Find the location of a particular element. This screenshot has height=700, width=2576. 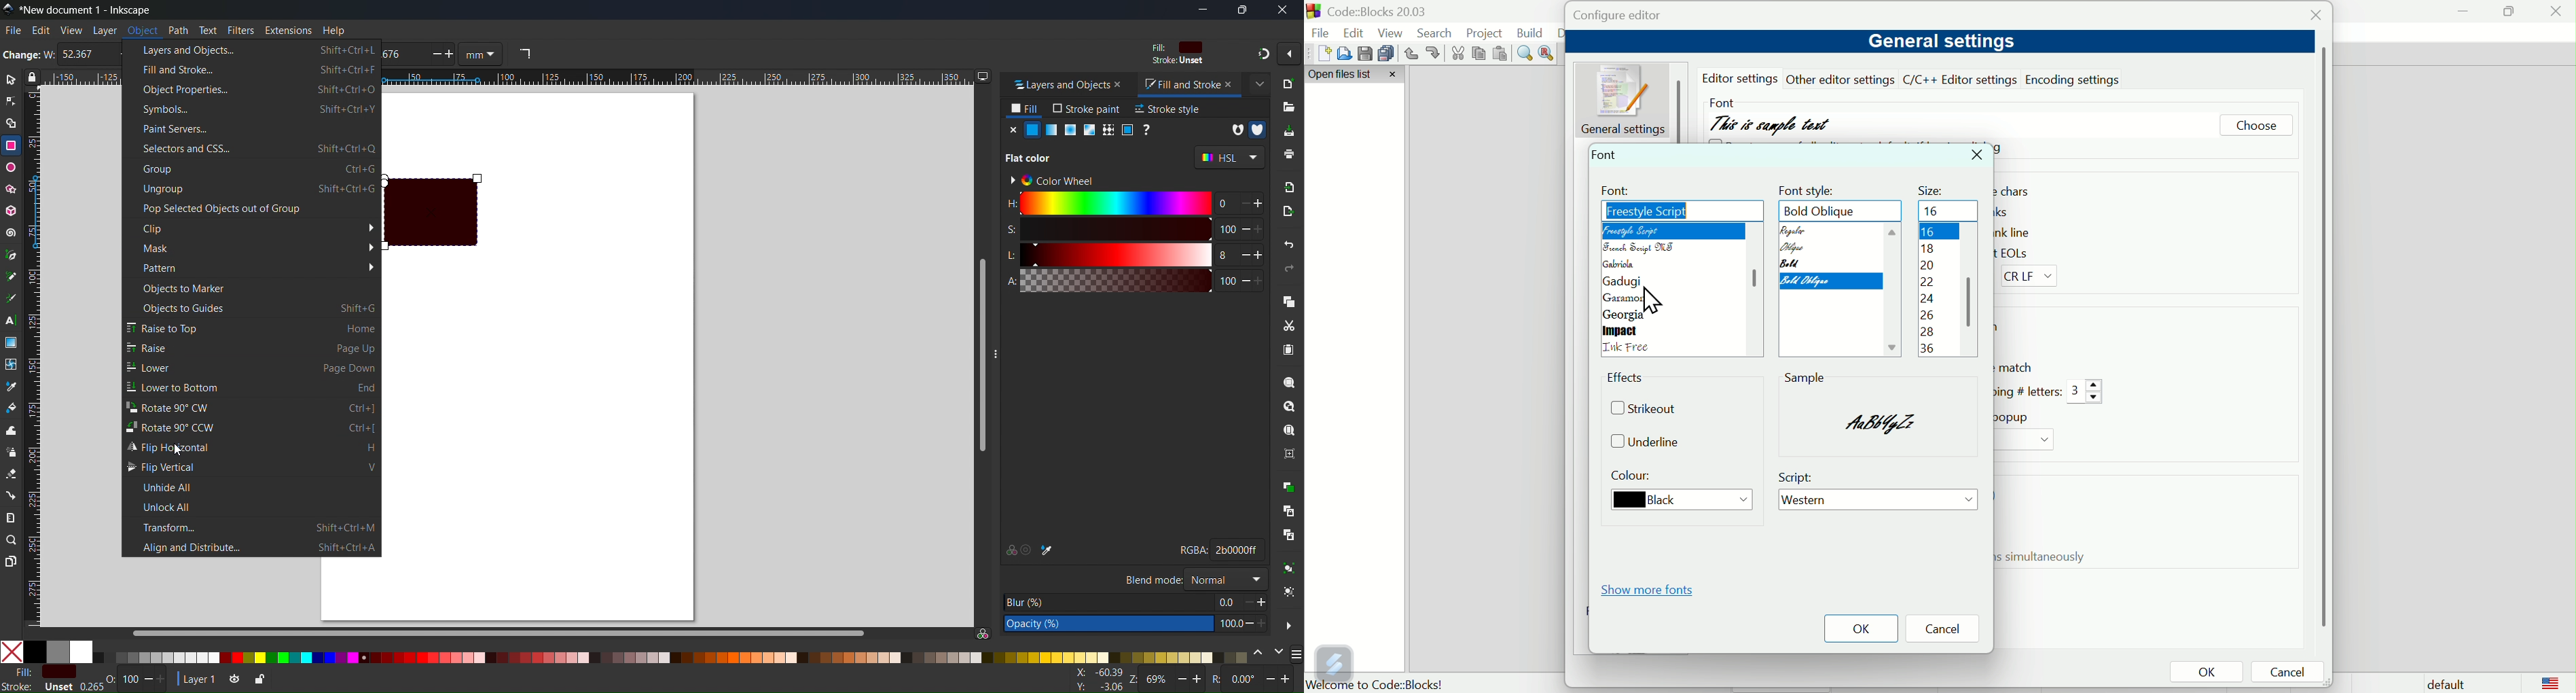

Eraser tool is located at coordinates (12, 474).